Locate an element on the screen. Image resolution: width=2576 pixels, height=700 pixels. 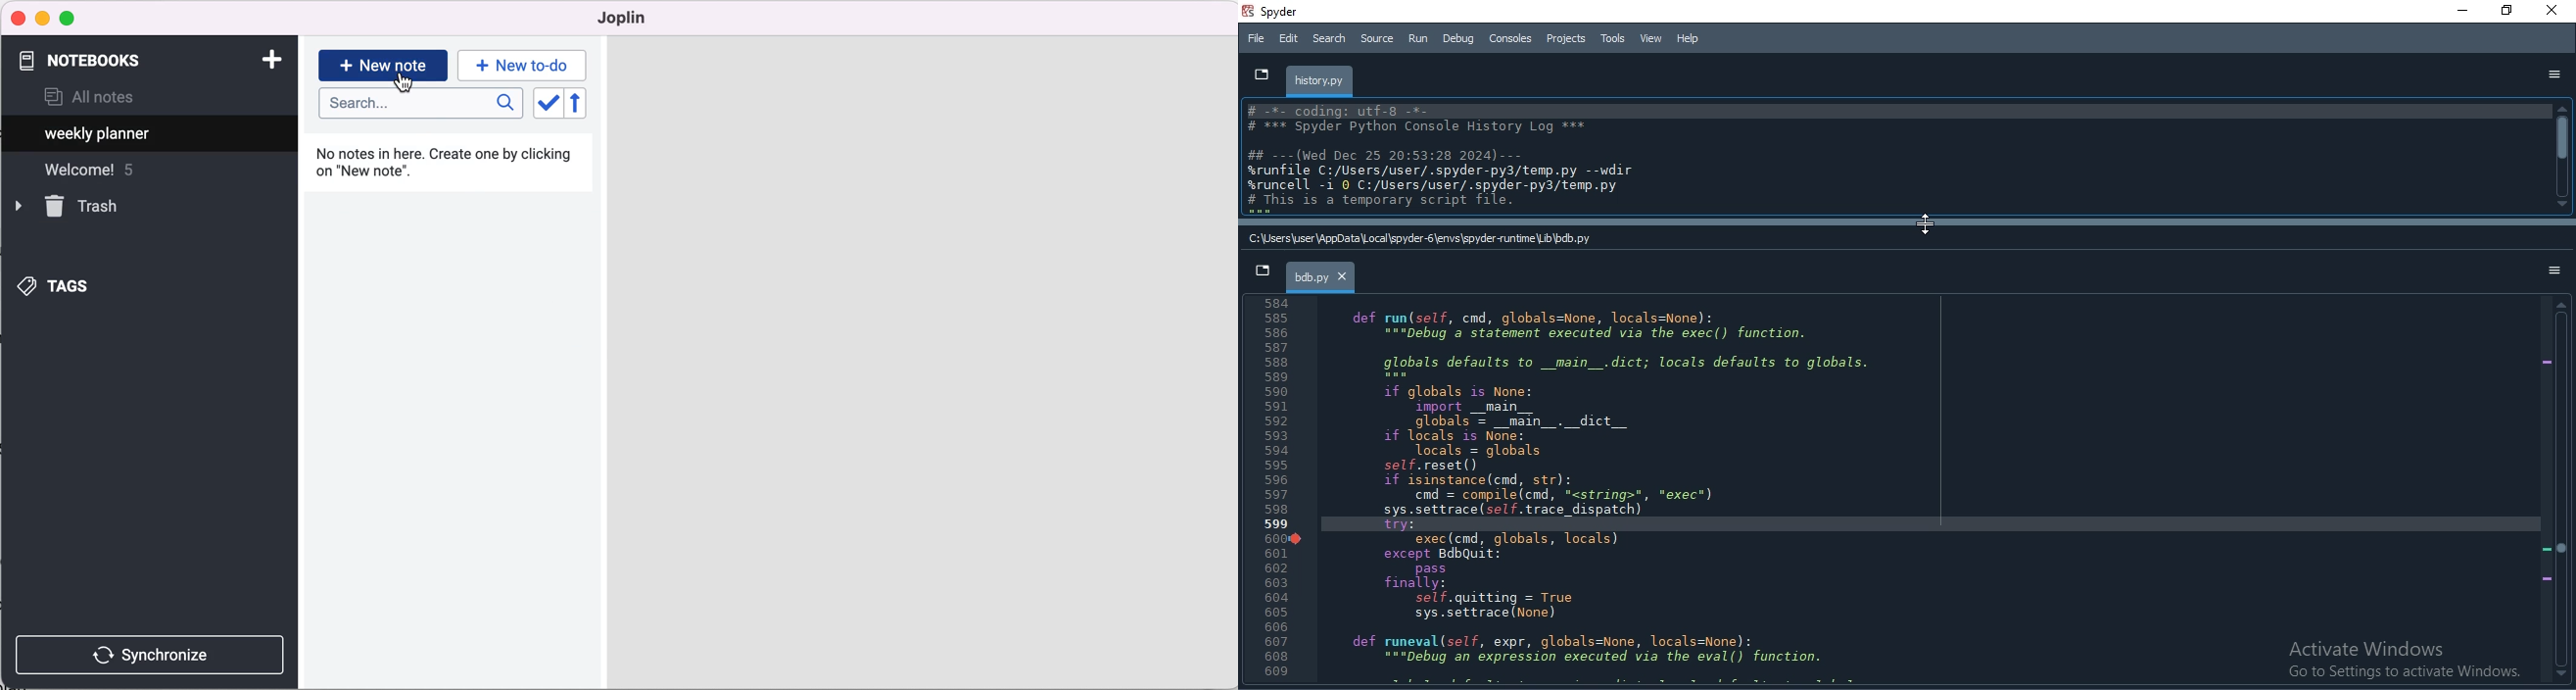
synchronize is located at coordinates (153, 654).